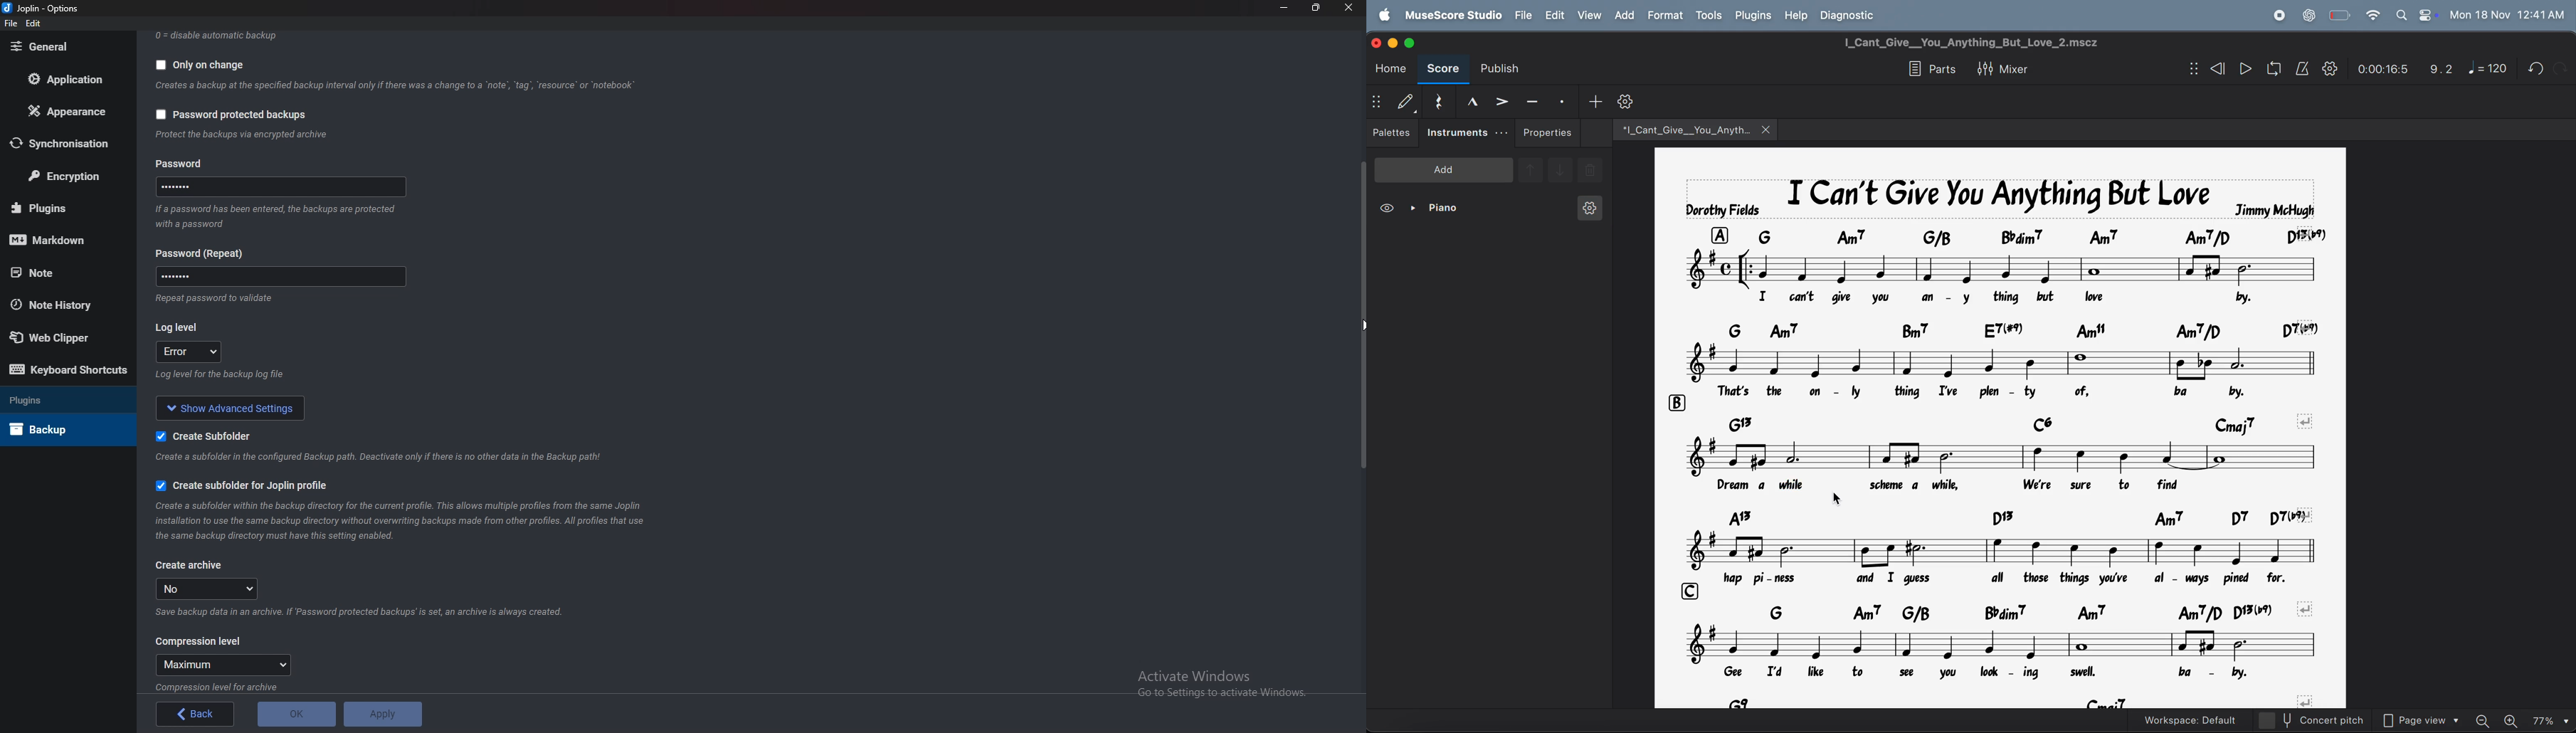 The width and height of the screenshot is (2576, 756). Describe the element at coordinates (71, 110) in the screenshot. I see `Appearance` at that location.